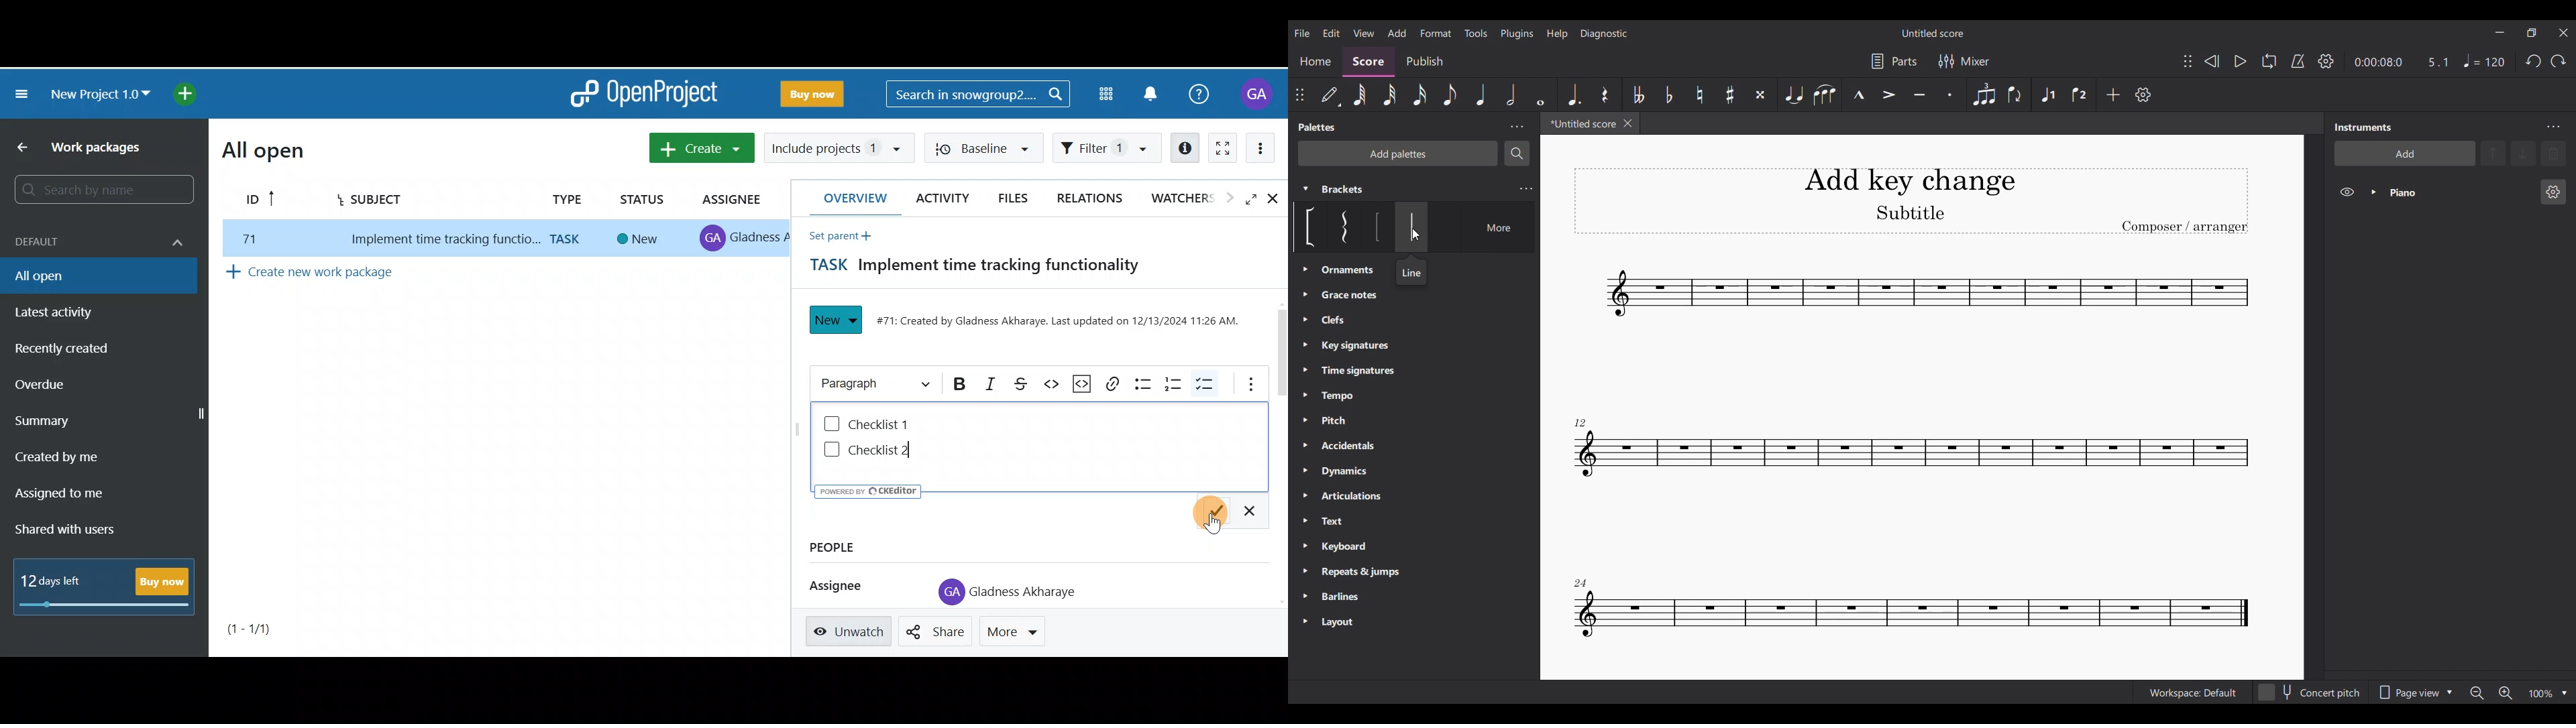 Image resolution: width=2576 pixels, height=728 pixels. What do you see at coordinates (939, 198) in the screenshot?
I see `Activity` at bounding box center [939, 198].